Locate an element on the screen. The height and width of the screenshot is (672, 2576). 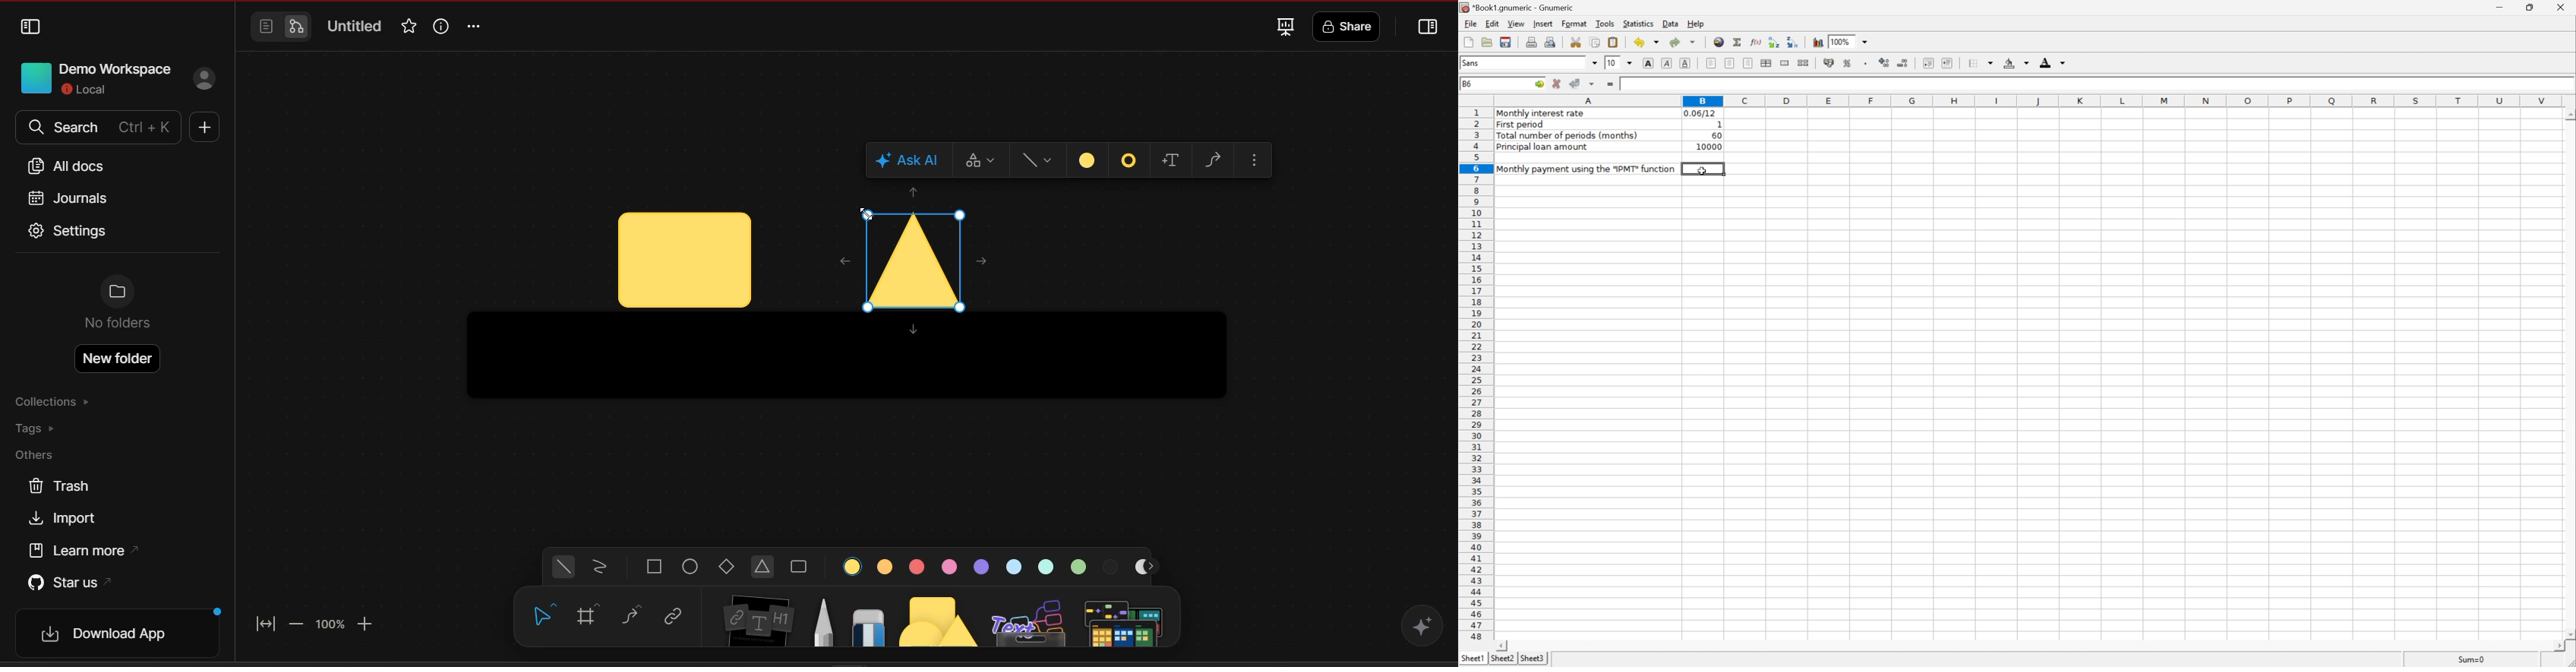
fullscreen is located at coordinates (1283, 26).